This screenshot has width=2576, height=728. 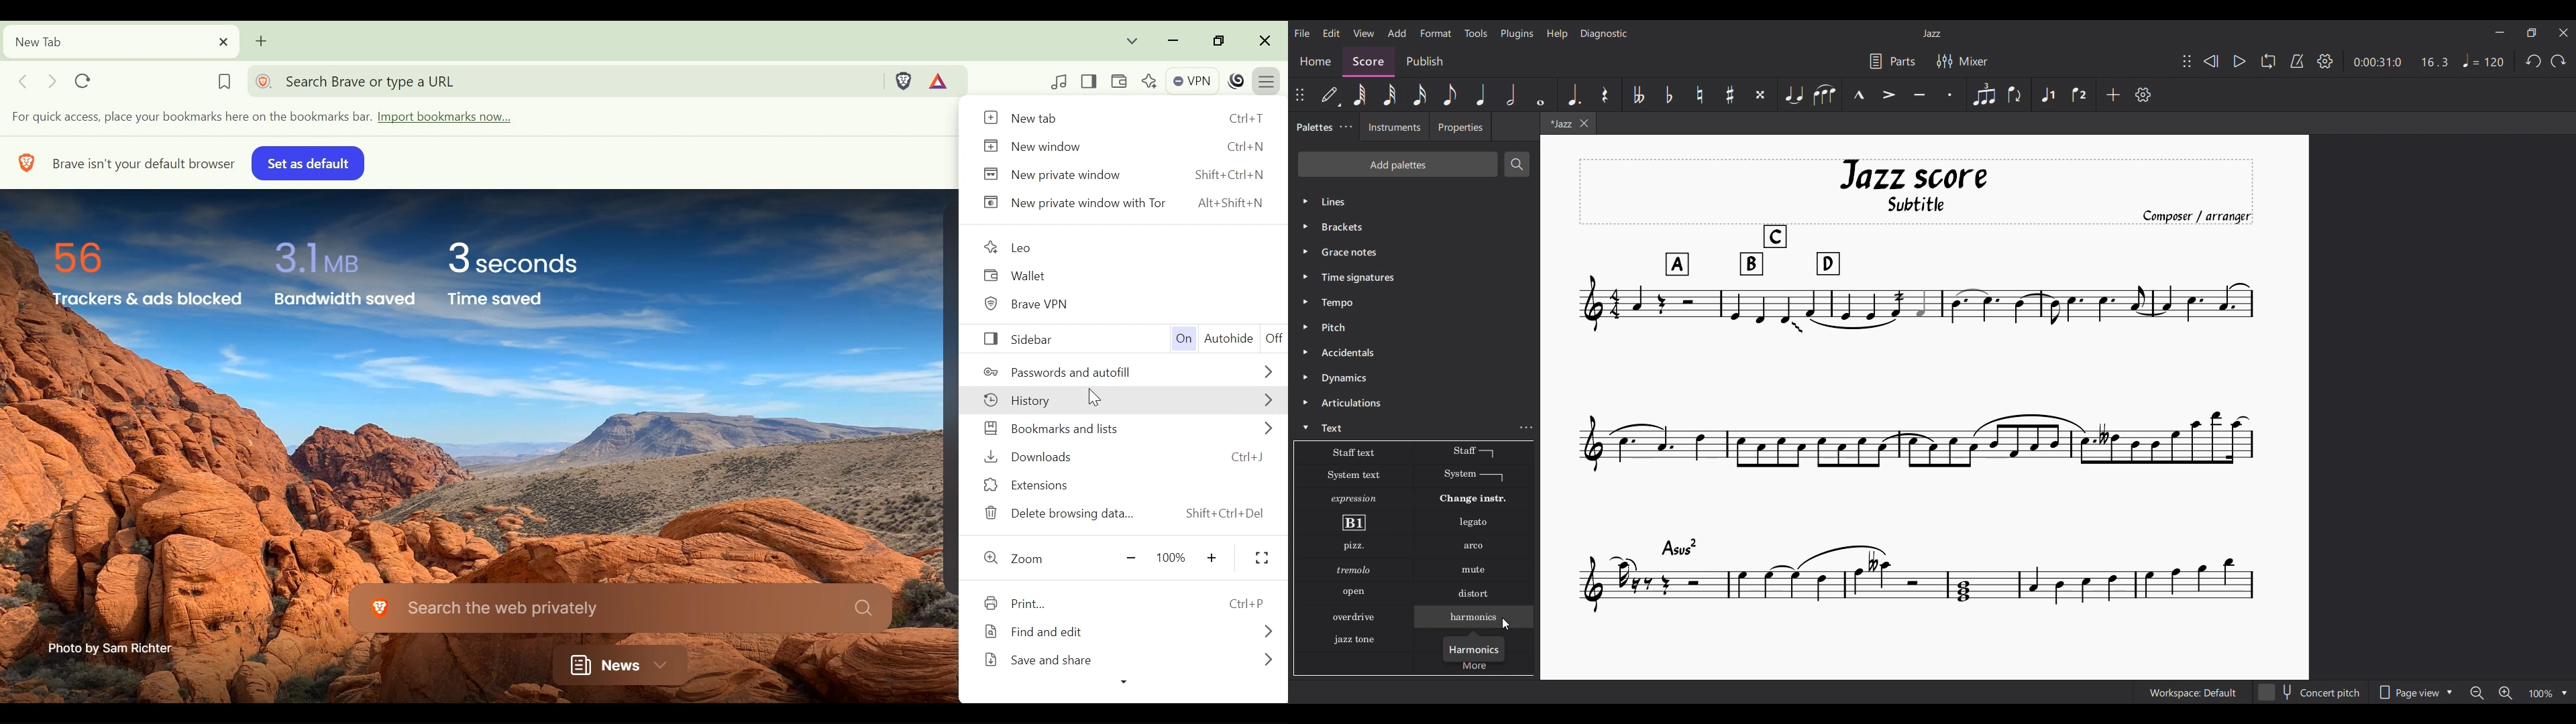 I want to click on mute, so click(x=1476, y=571).